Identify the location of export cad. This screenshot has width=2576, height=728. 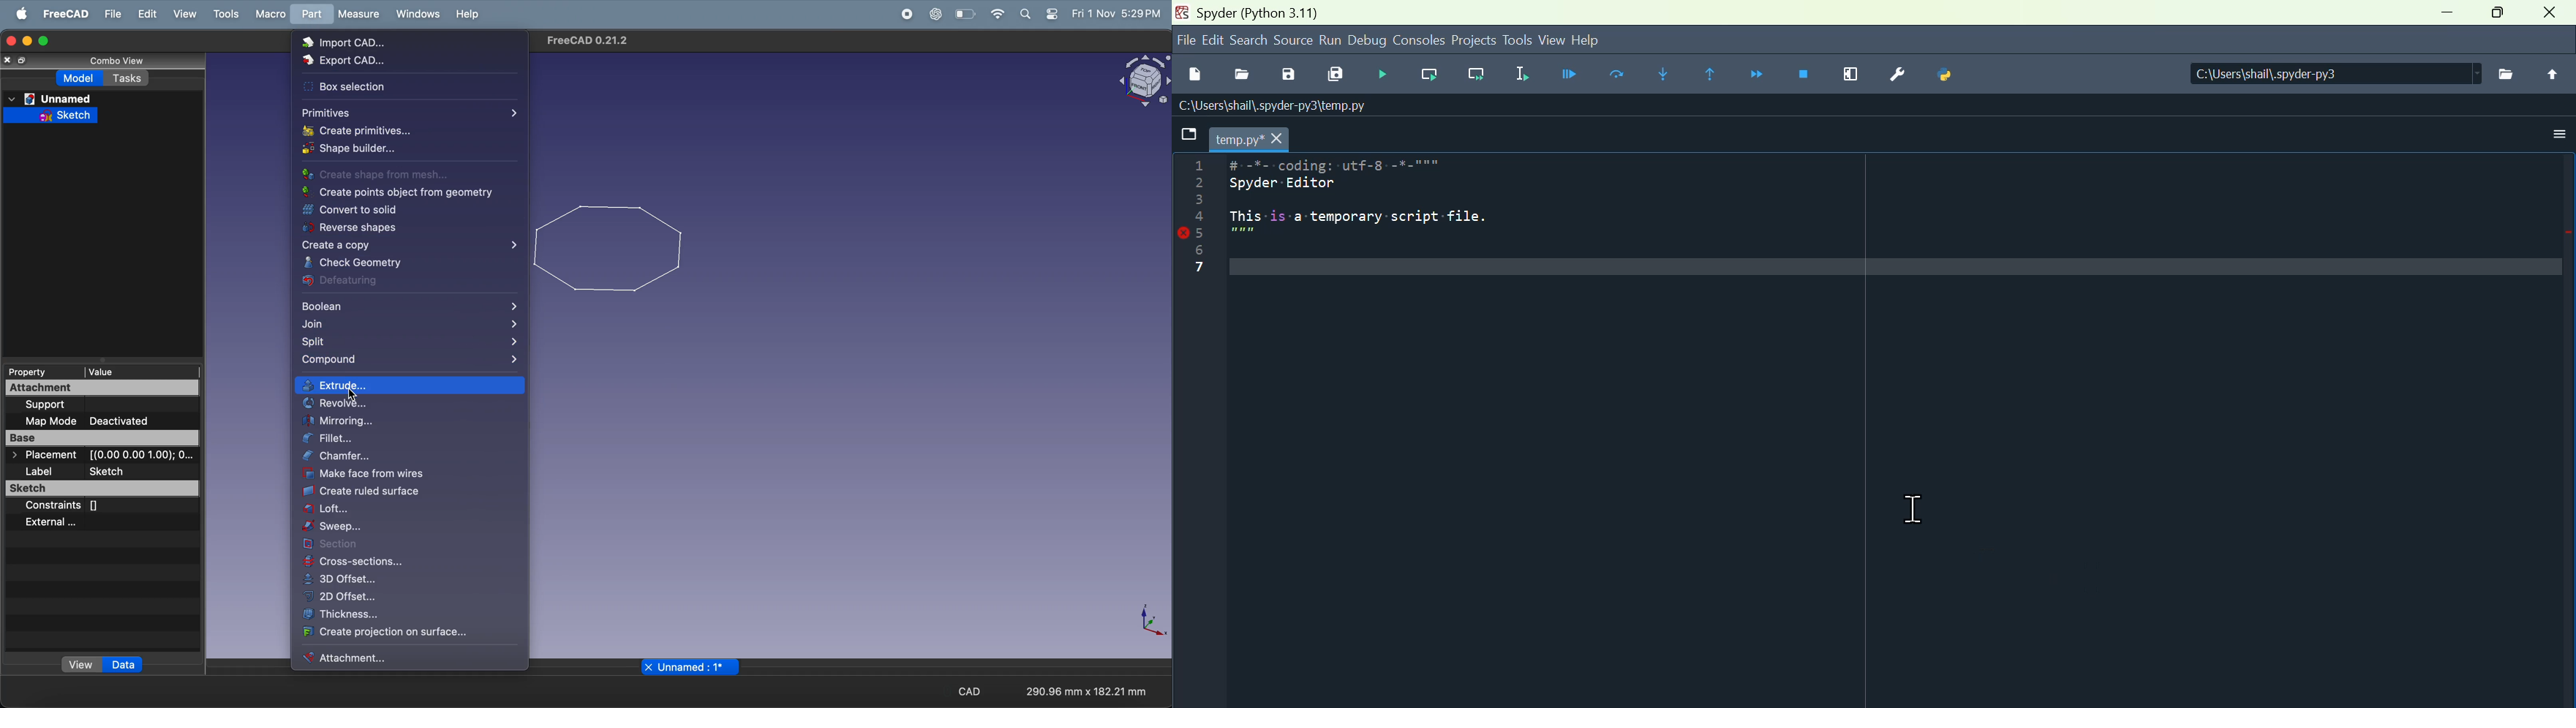
(361, 62).